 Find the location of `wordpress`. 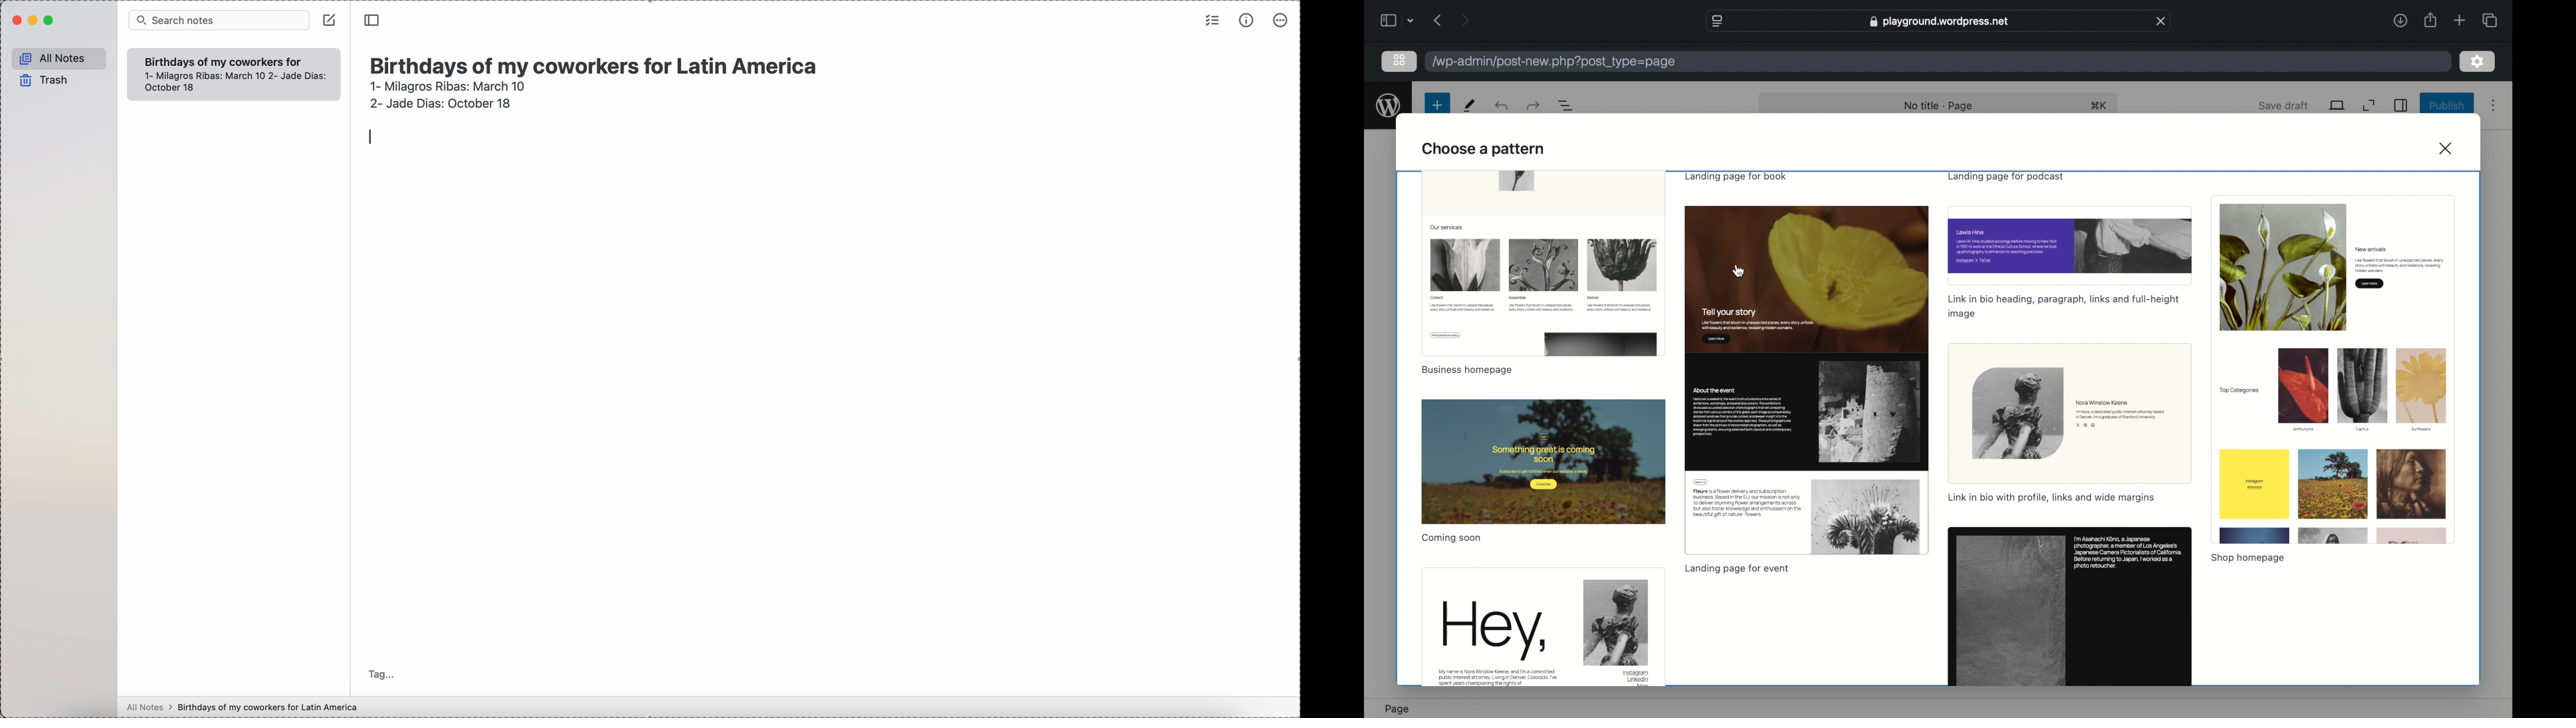

wordpress is located at coordinates (1389, 106).